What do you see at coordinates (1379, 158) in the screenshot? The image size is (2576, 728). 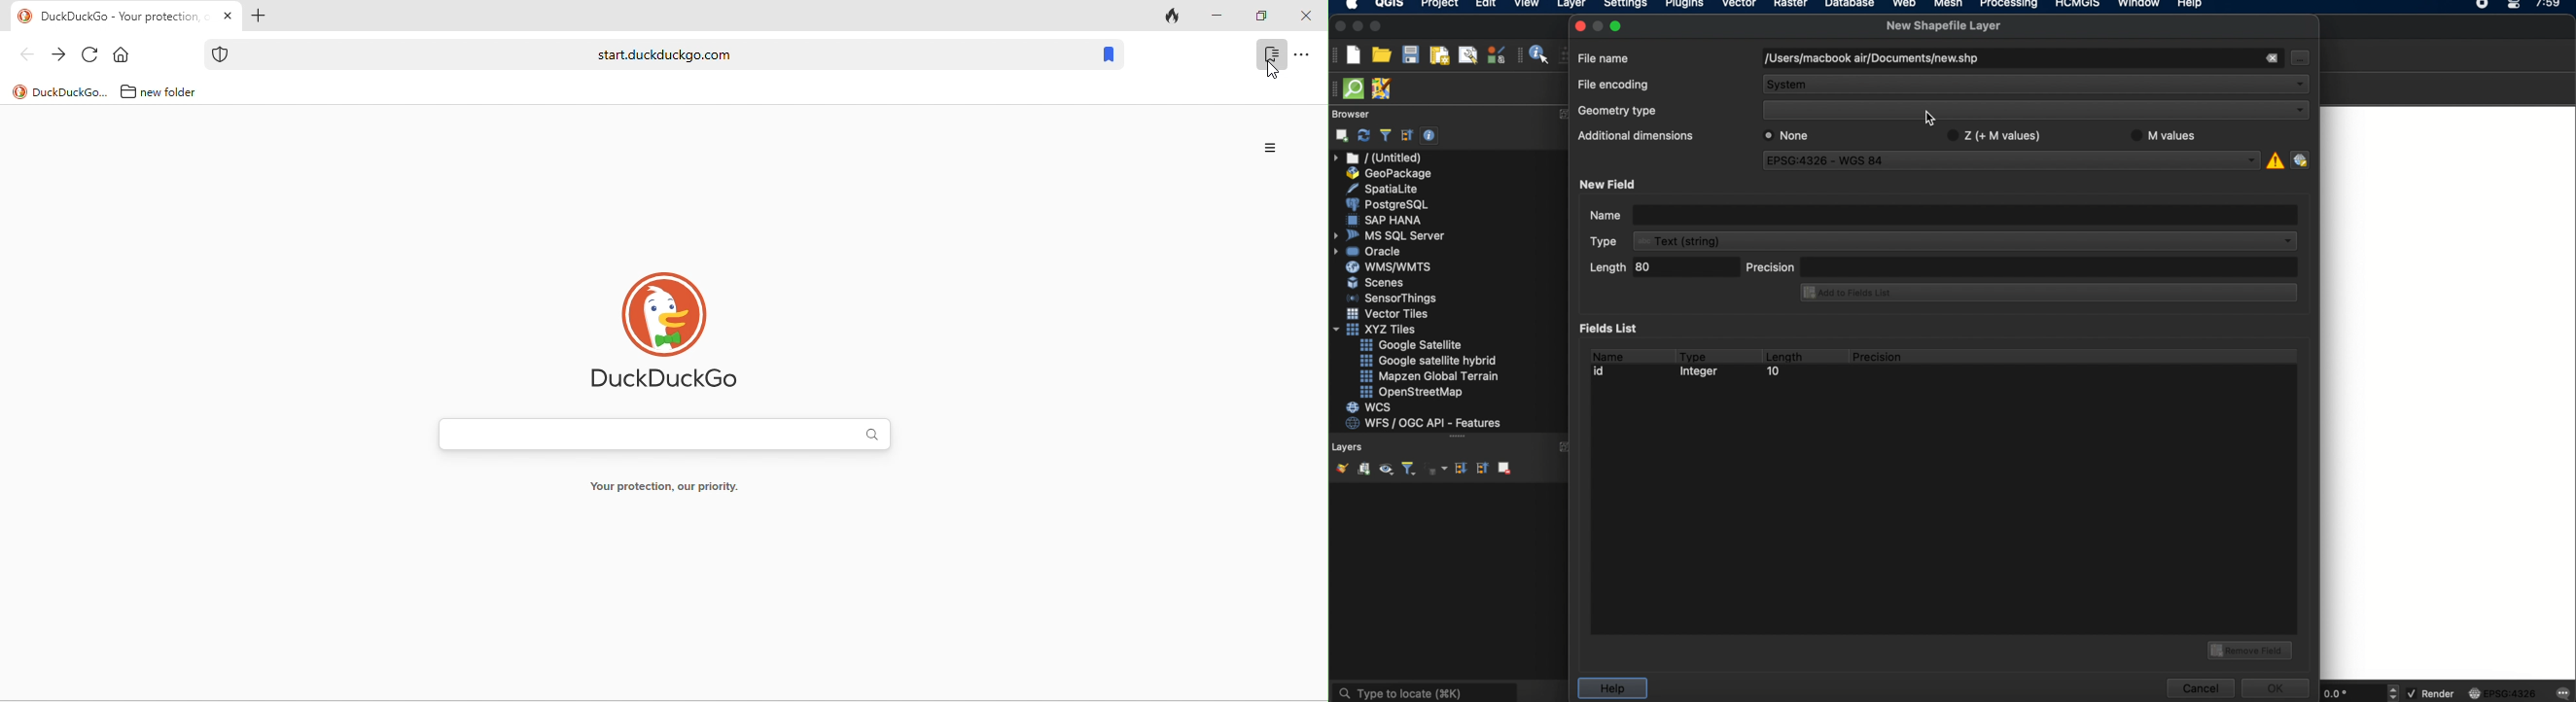 I see `untitled` at bounding box center [1379, 158].